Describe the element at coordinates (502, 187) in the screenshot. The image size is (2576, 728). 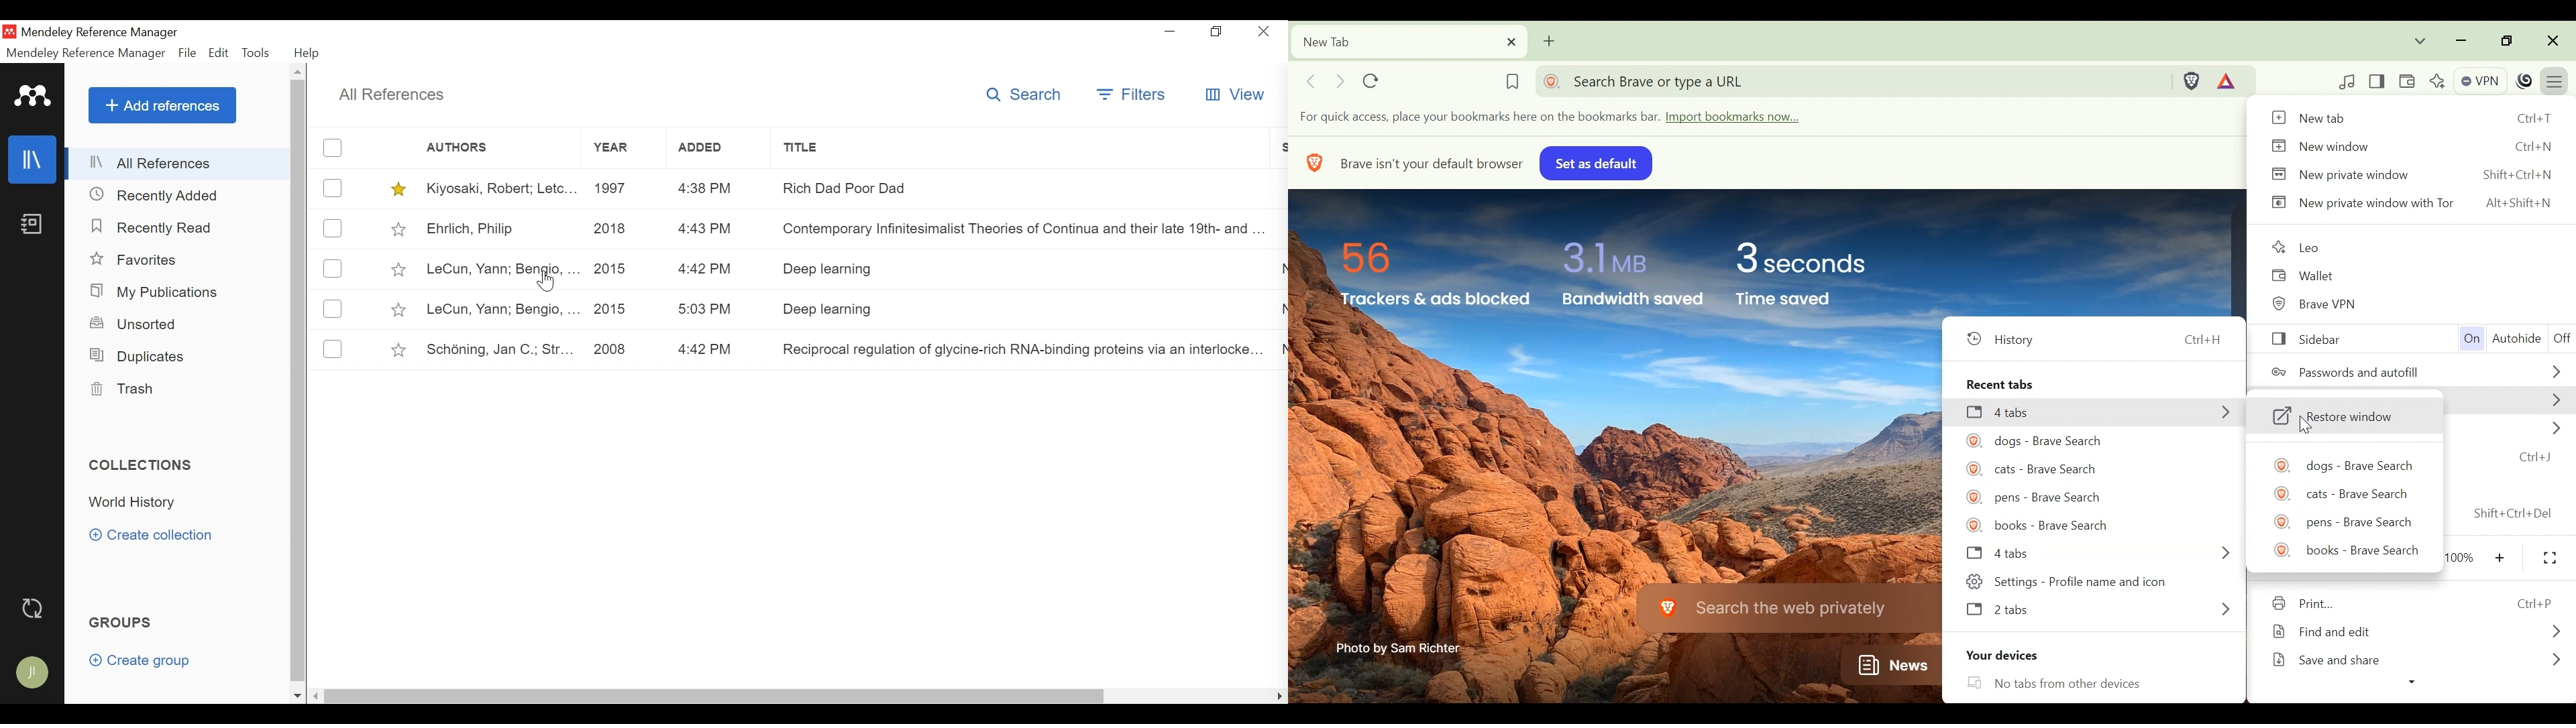
I see `Kiyosaki, Robert; Letc..` at that location.